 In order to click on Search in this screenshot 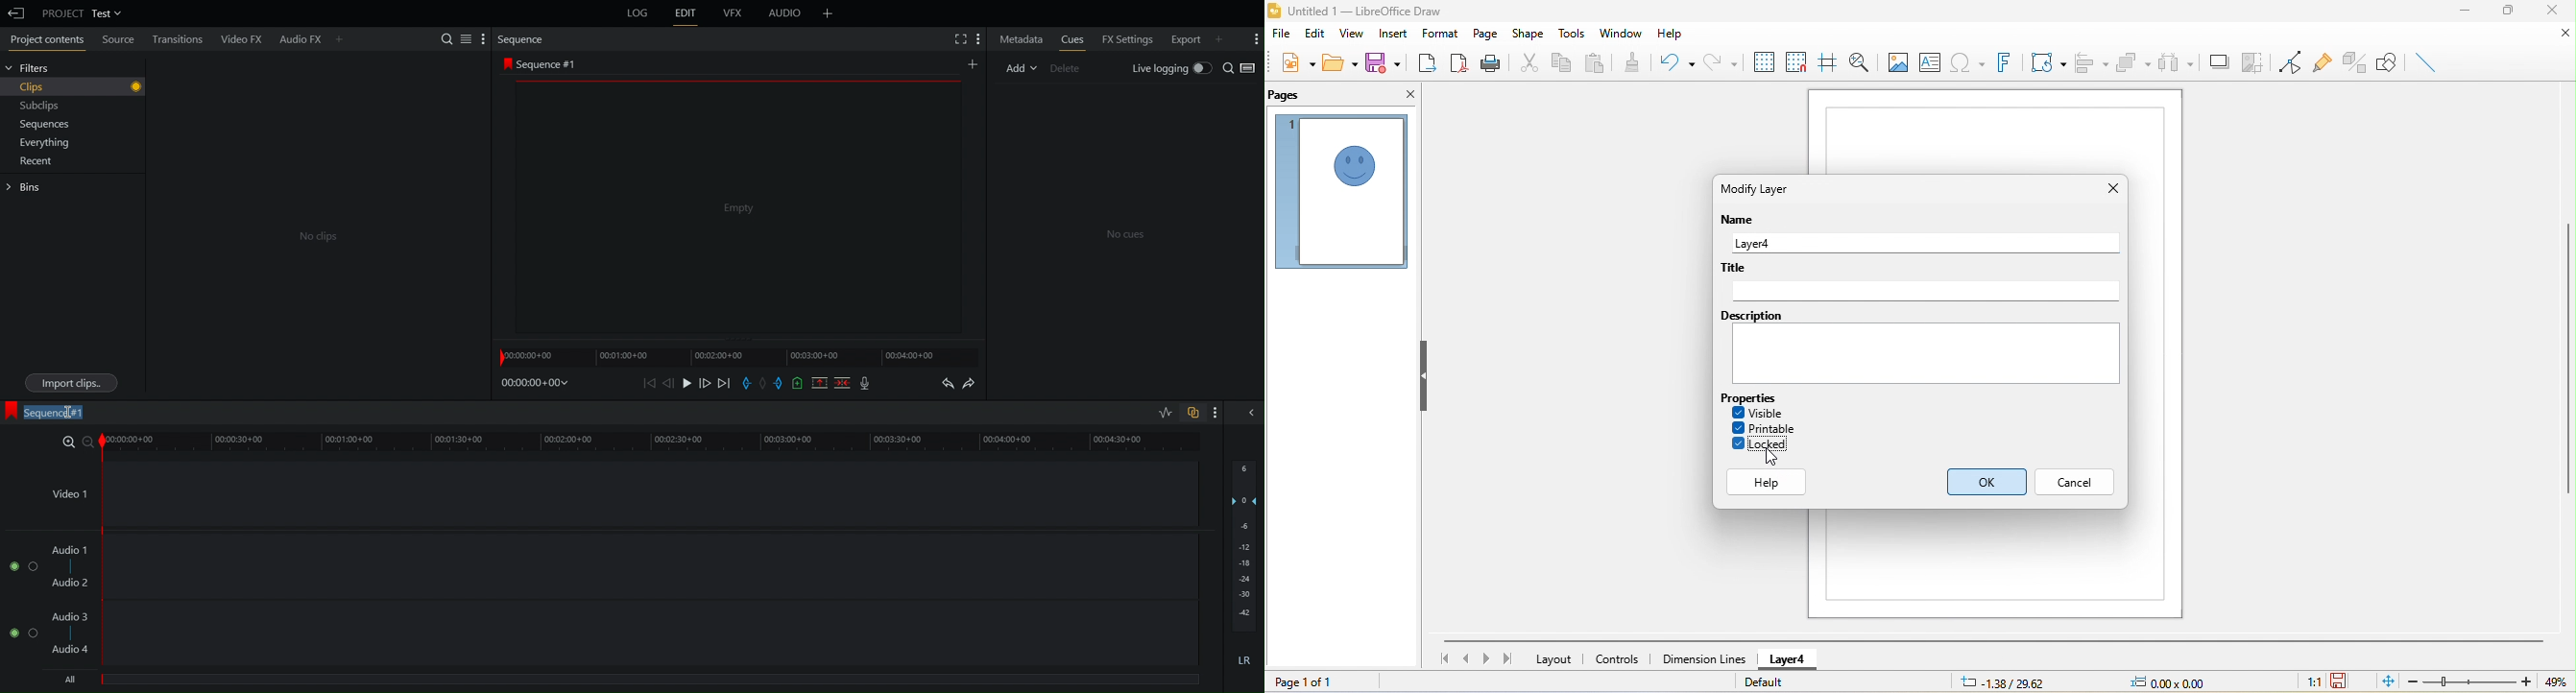, I will do `click(1230, 67)`.